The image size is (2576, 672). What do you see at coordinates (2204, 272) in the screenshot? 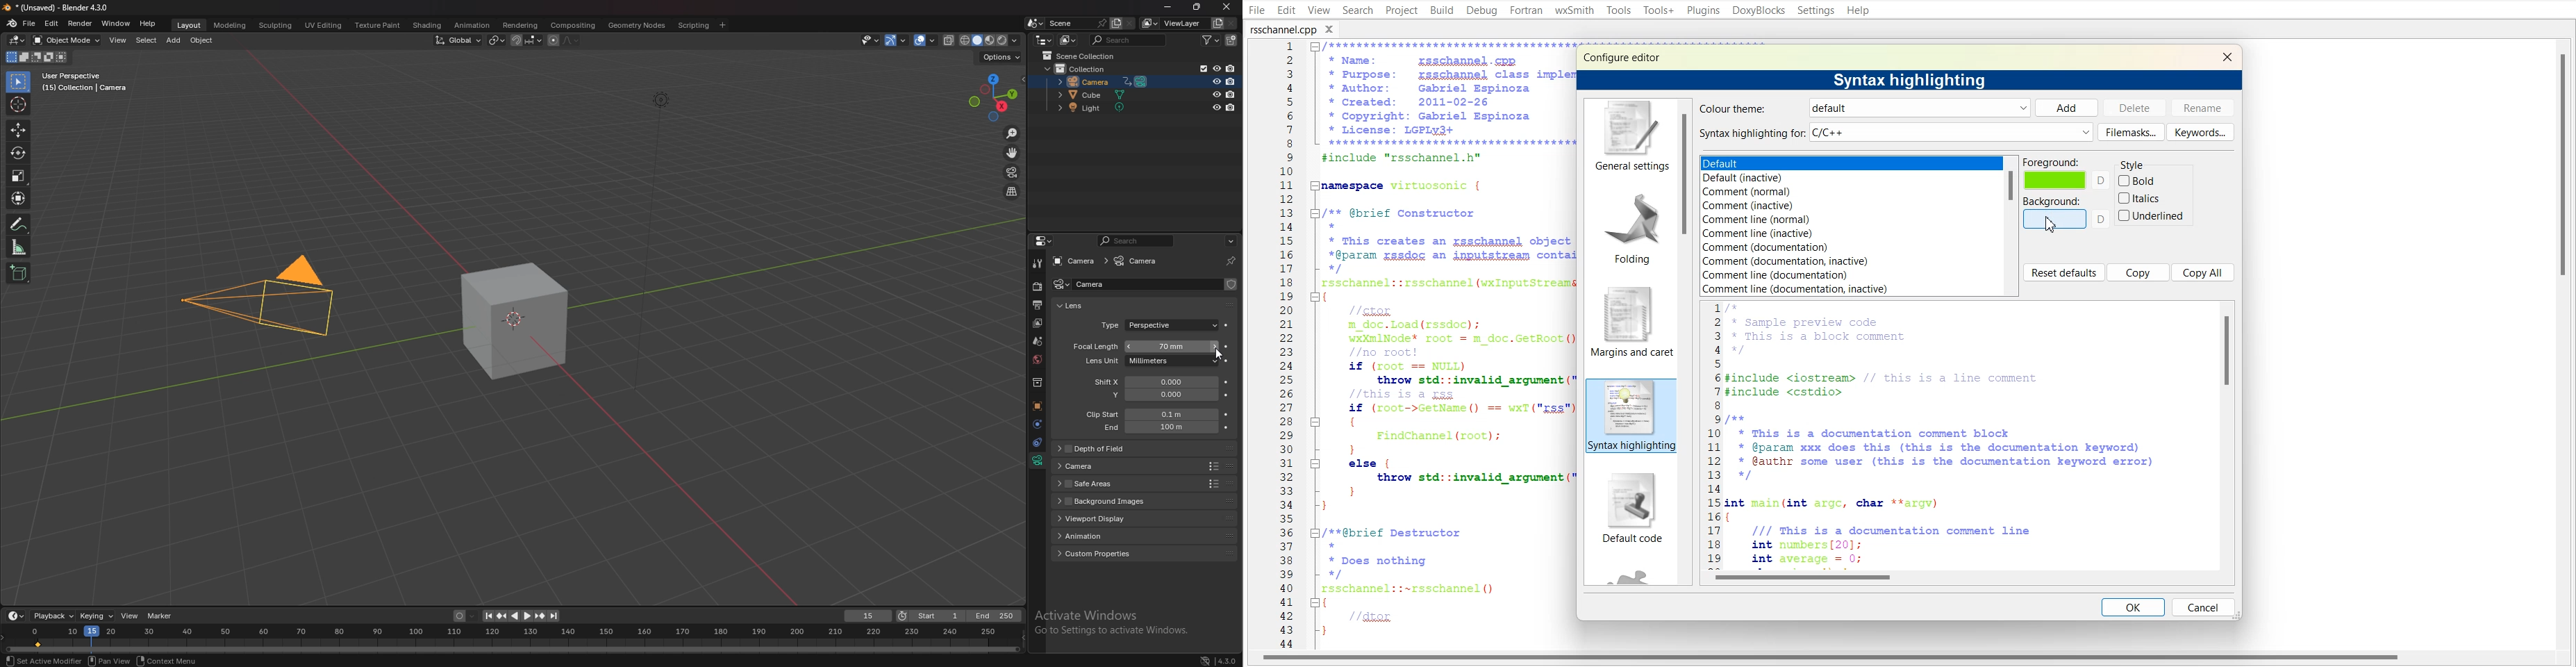
I see `Copy all` at bounding box center [2204, 272].